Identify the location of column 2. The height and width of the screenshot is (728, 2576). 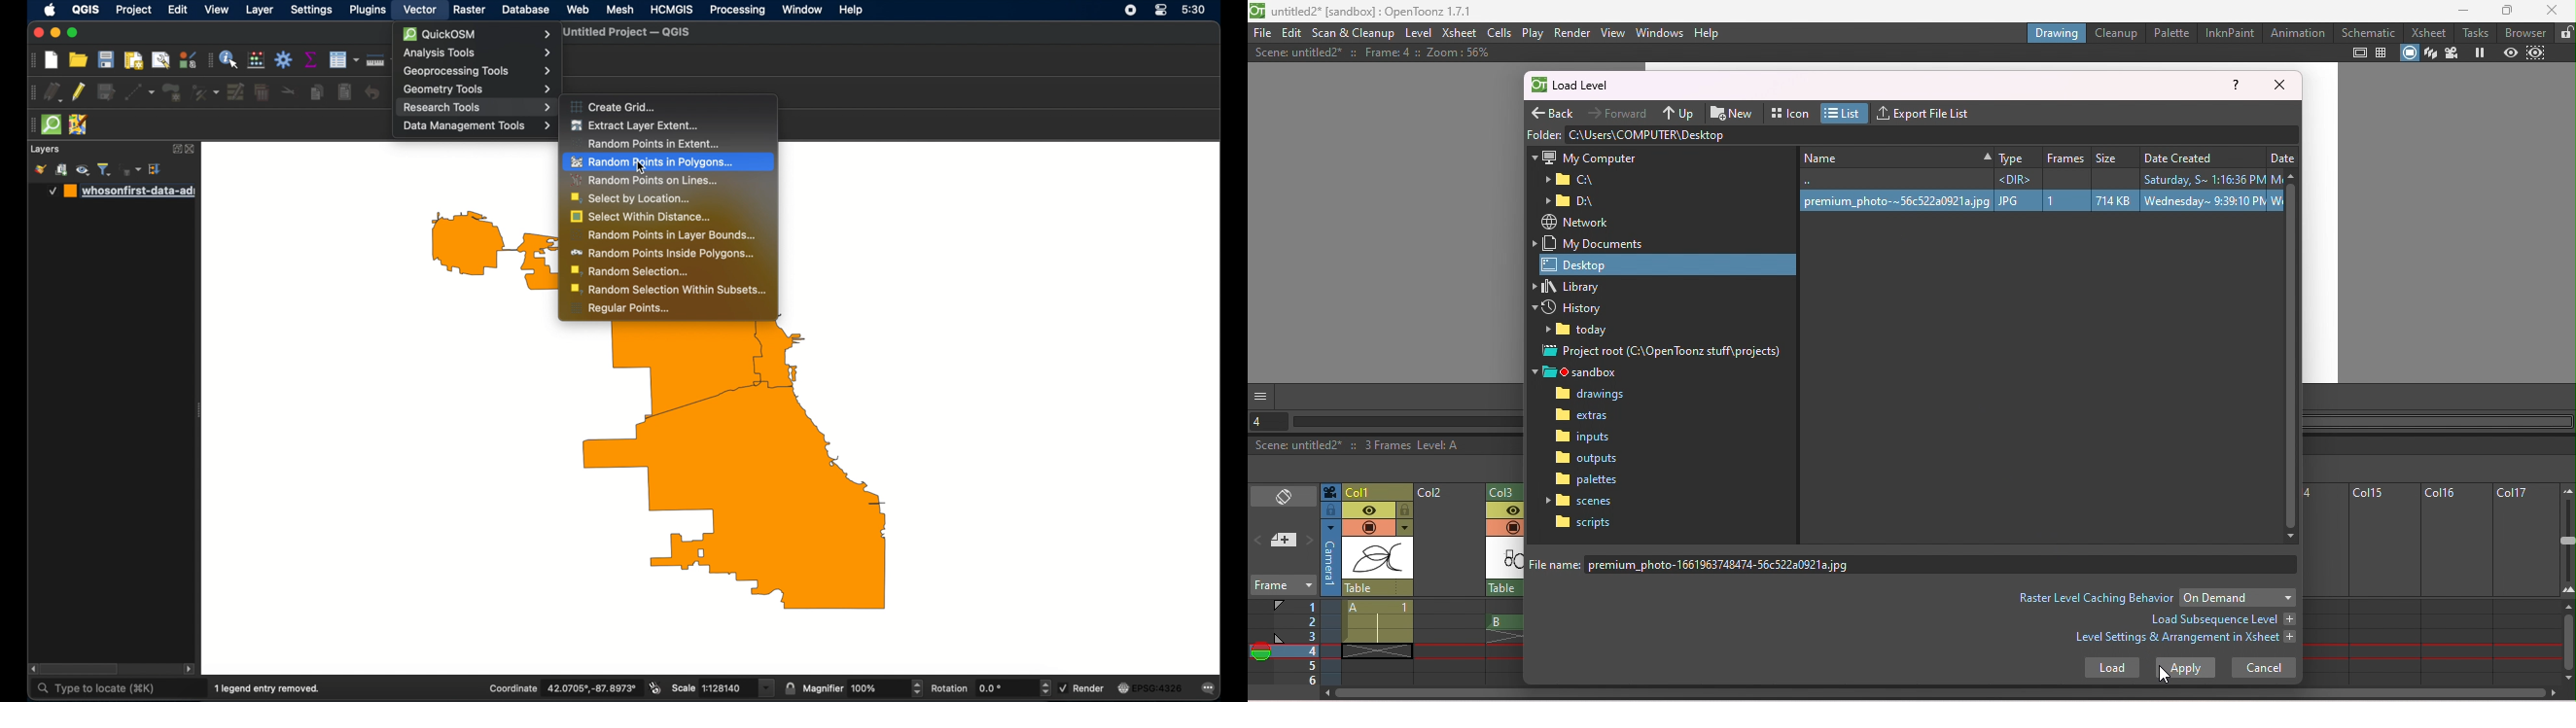
(1449, 585).